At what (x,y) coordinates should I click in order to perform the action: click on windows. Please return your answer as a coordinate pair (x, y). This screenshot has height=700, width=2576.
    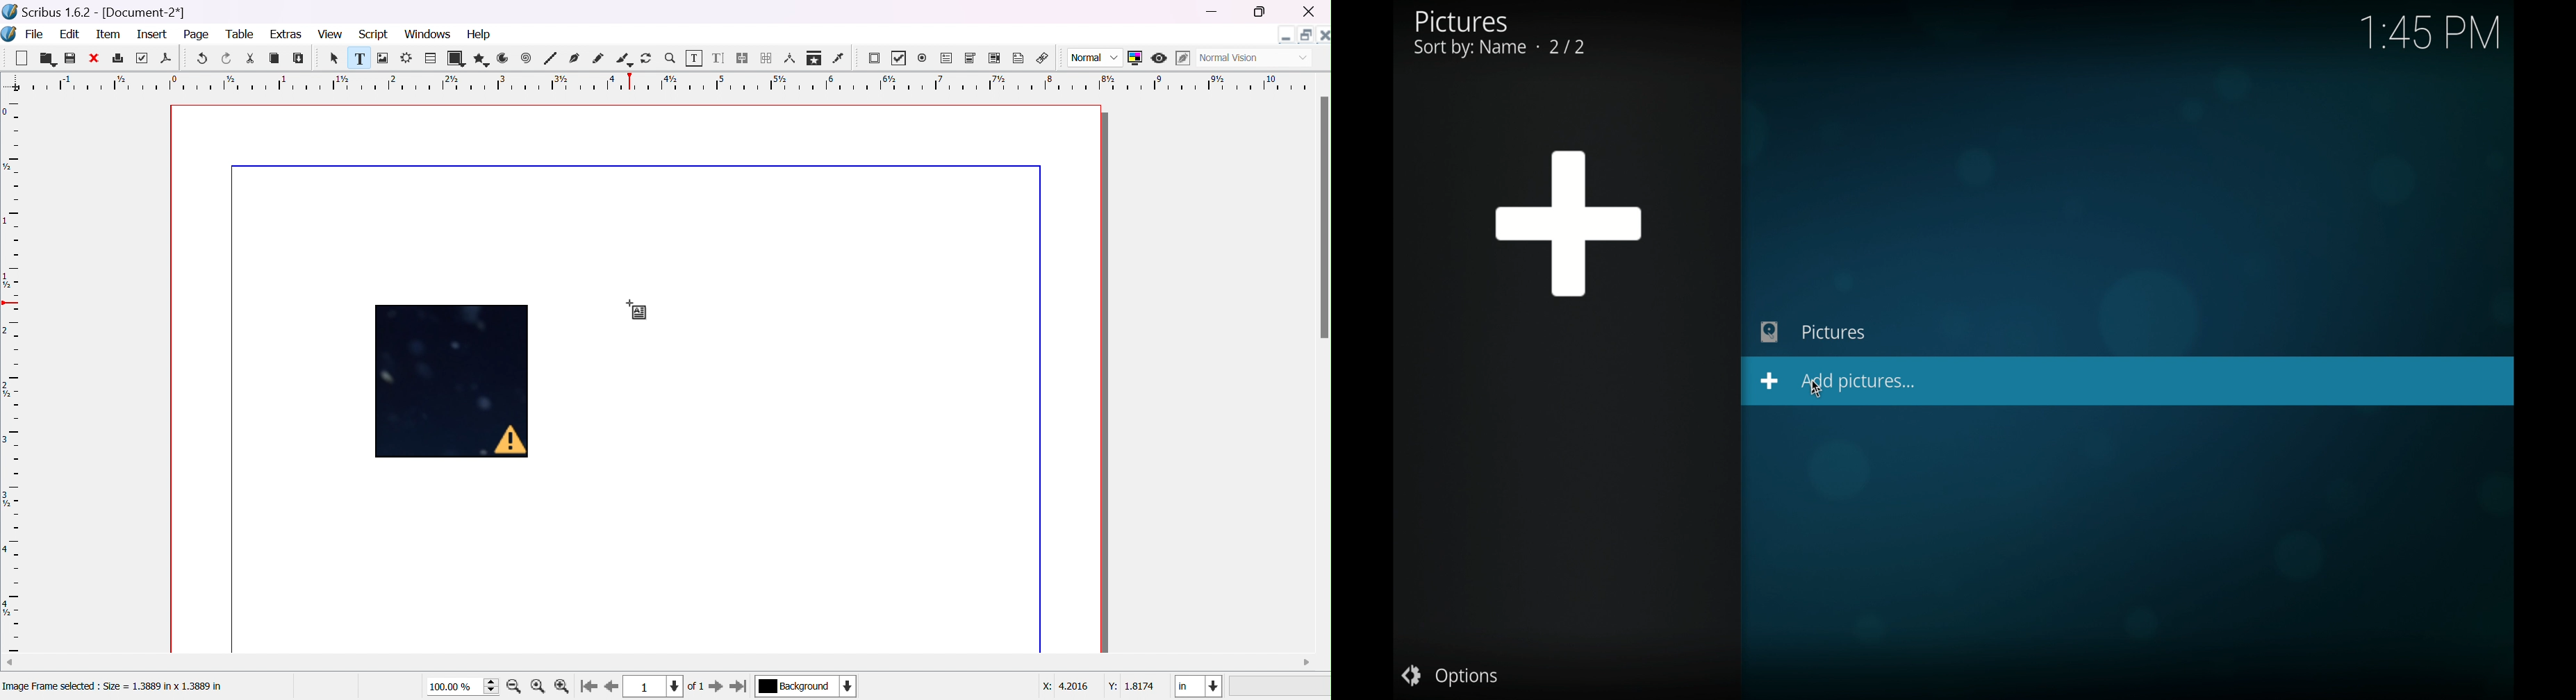
    Looking at the image, I should click on (427, 35).